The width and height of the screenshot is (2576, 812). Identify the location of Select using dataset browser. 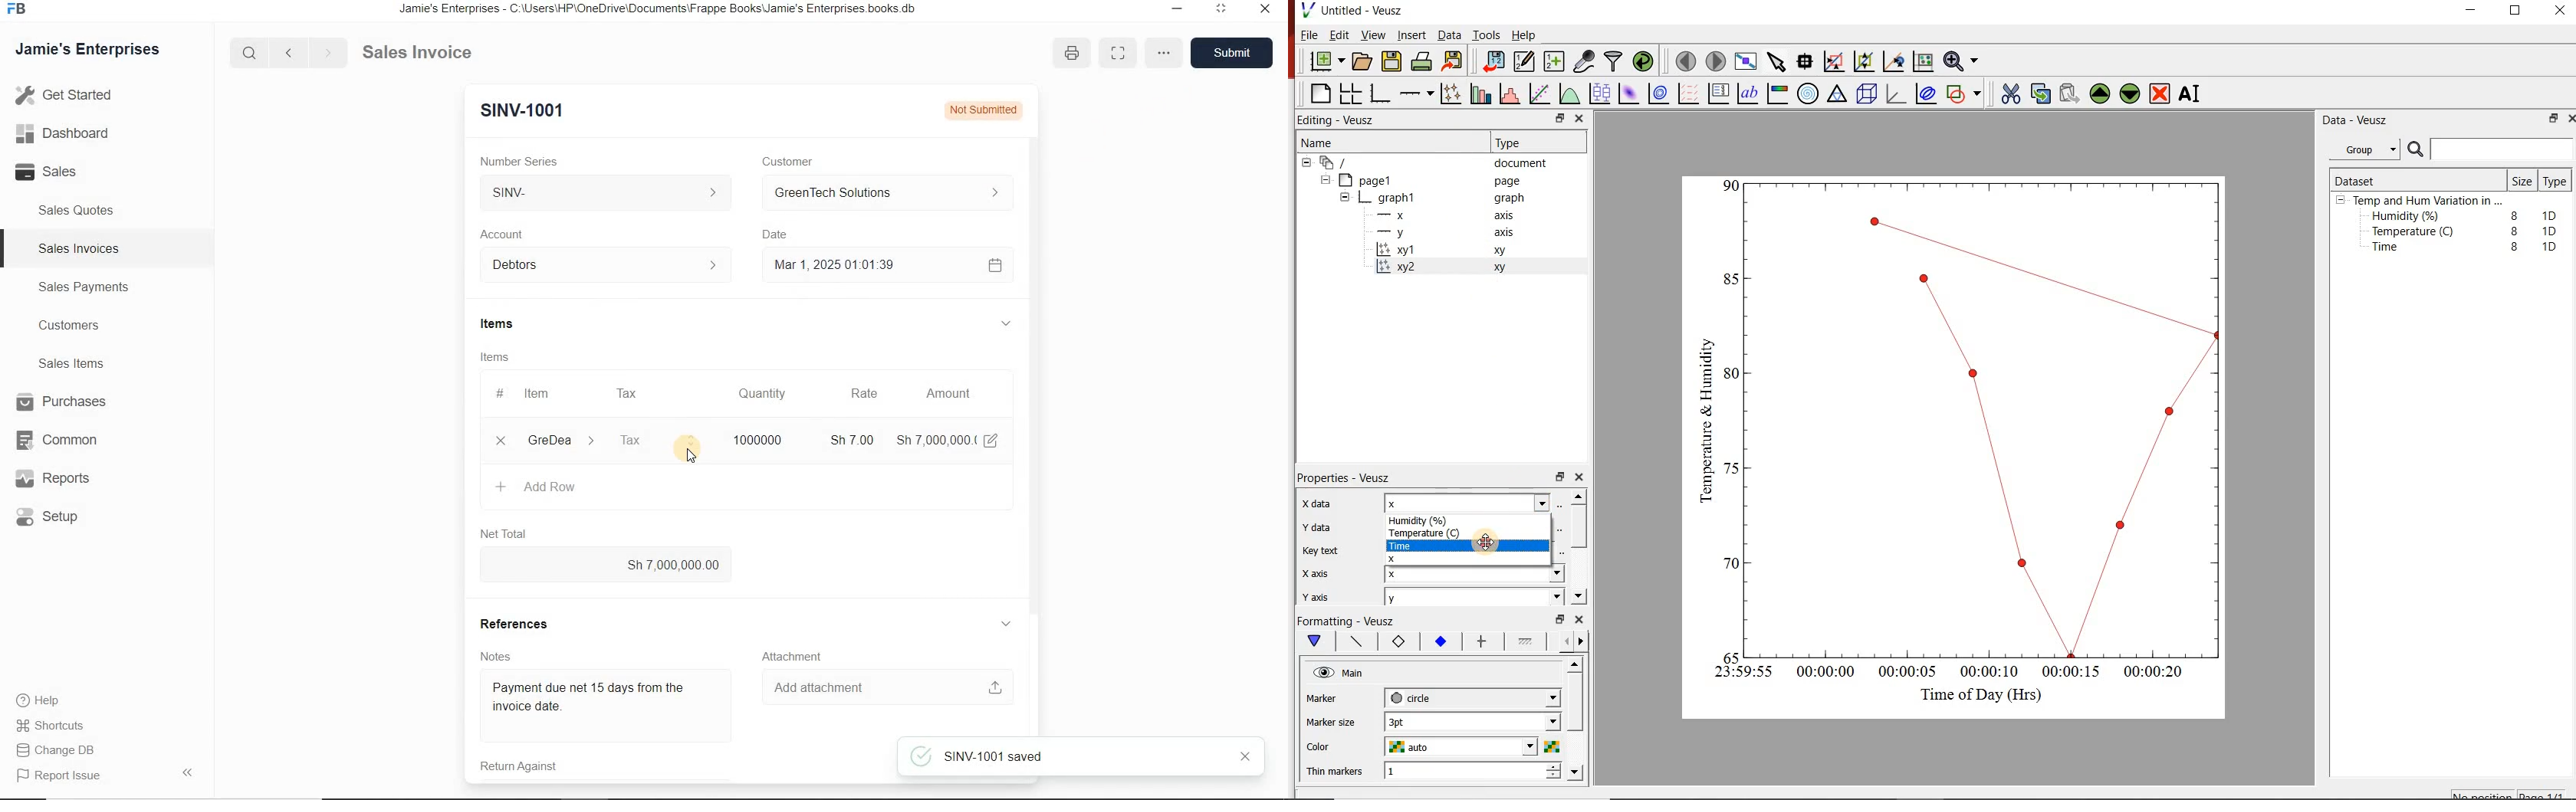
(1565, 504).